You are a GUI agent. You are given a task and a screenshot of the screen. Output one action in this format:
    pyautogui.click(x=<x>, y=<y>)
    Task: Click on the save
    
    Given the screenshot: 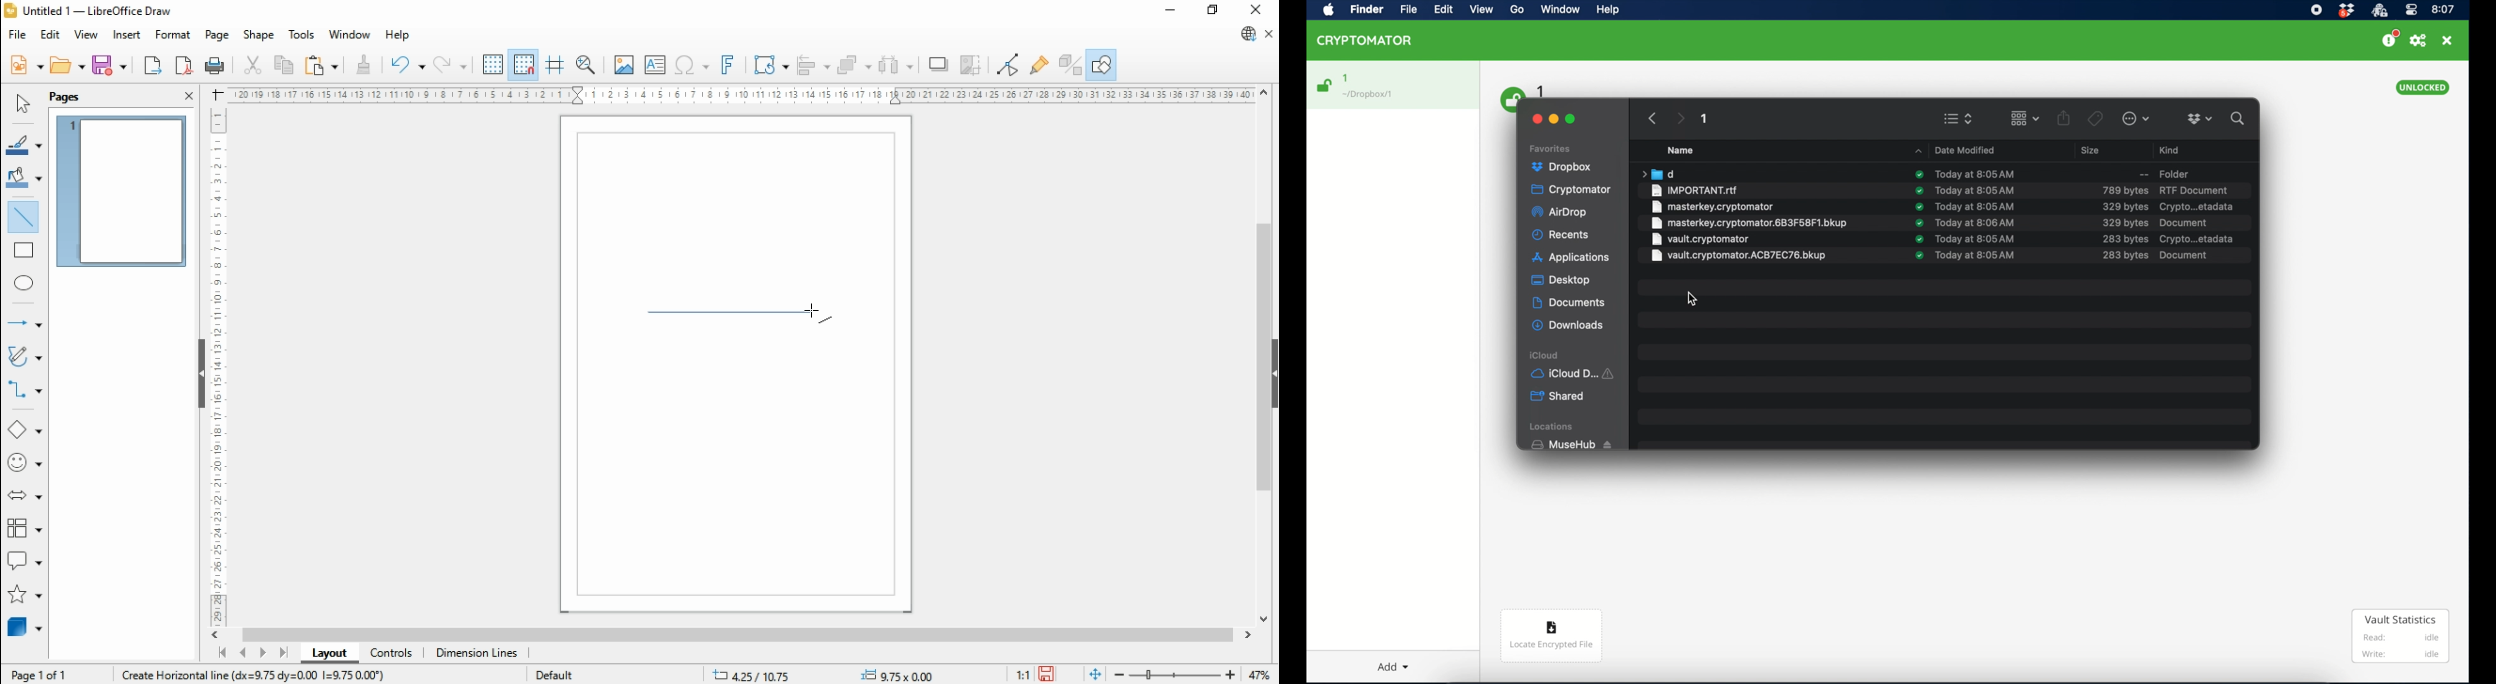 What is the action you would take?
    pyautogui.click(x=111, y=65)
    